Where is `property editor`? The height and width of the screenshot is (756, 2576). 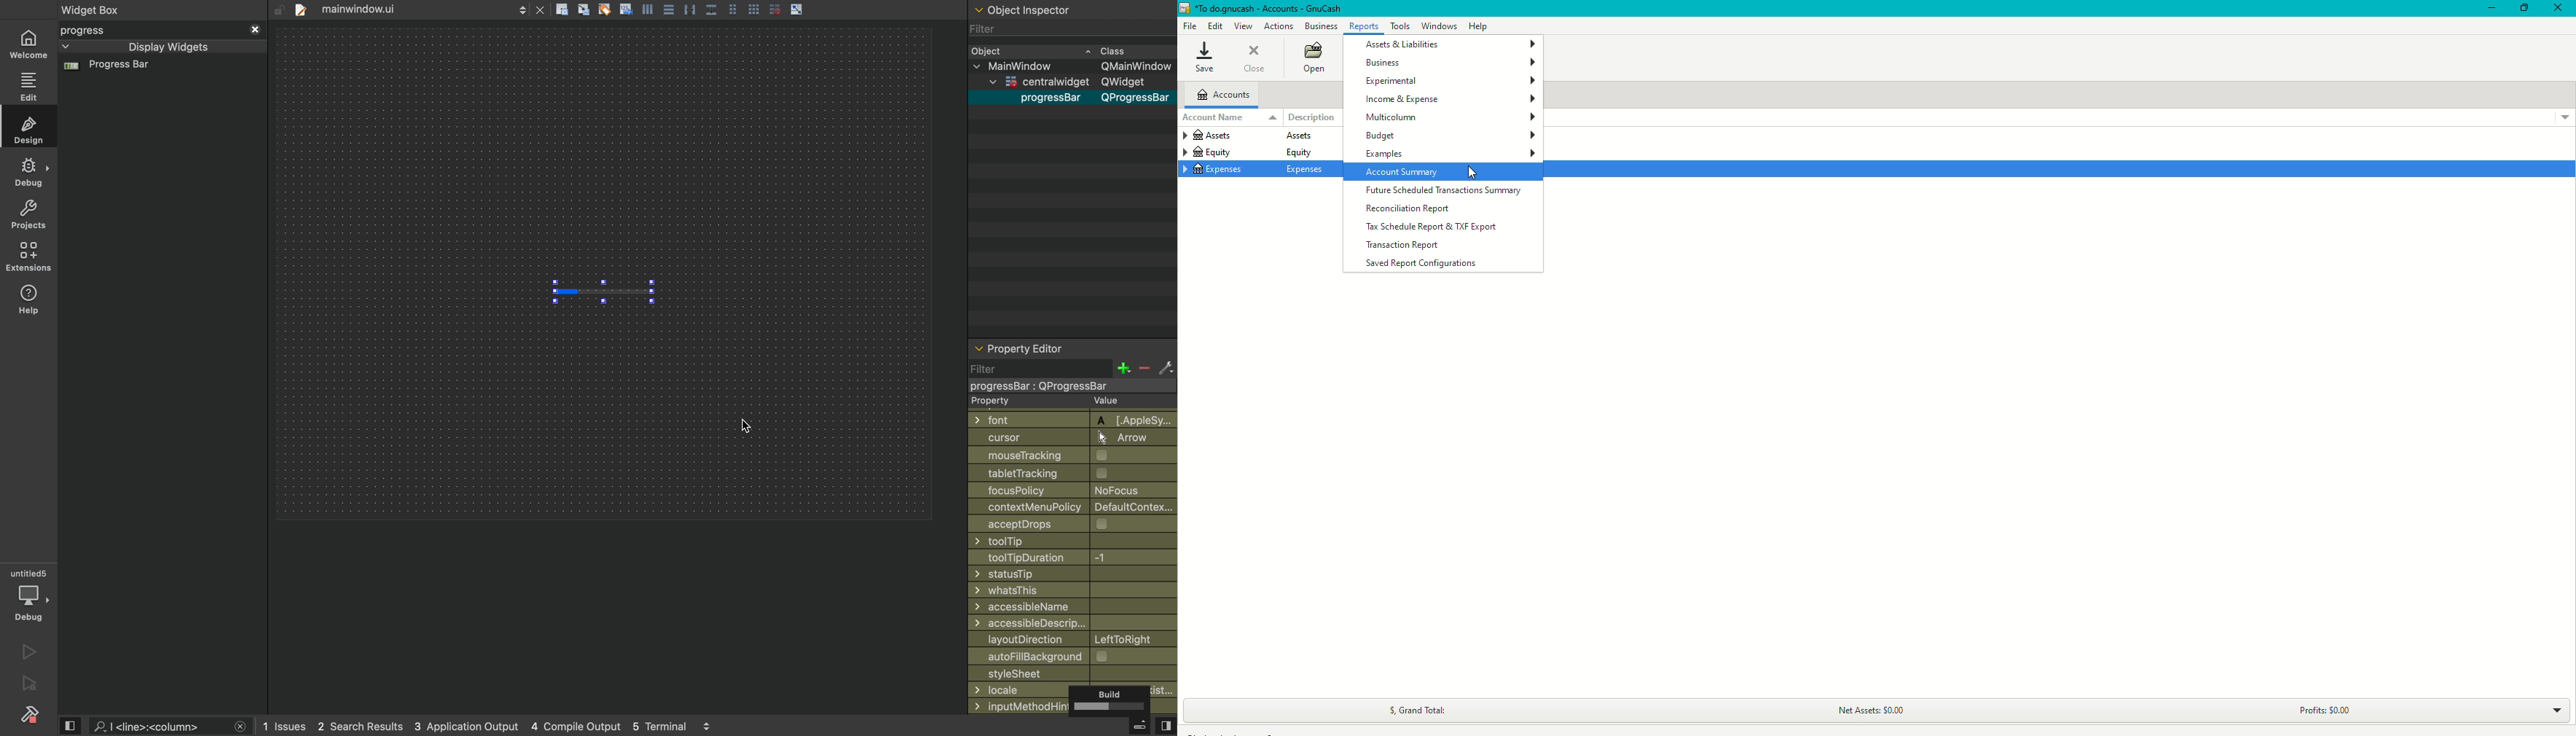
property editor is located at coordinates (1073, 350).